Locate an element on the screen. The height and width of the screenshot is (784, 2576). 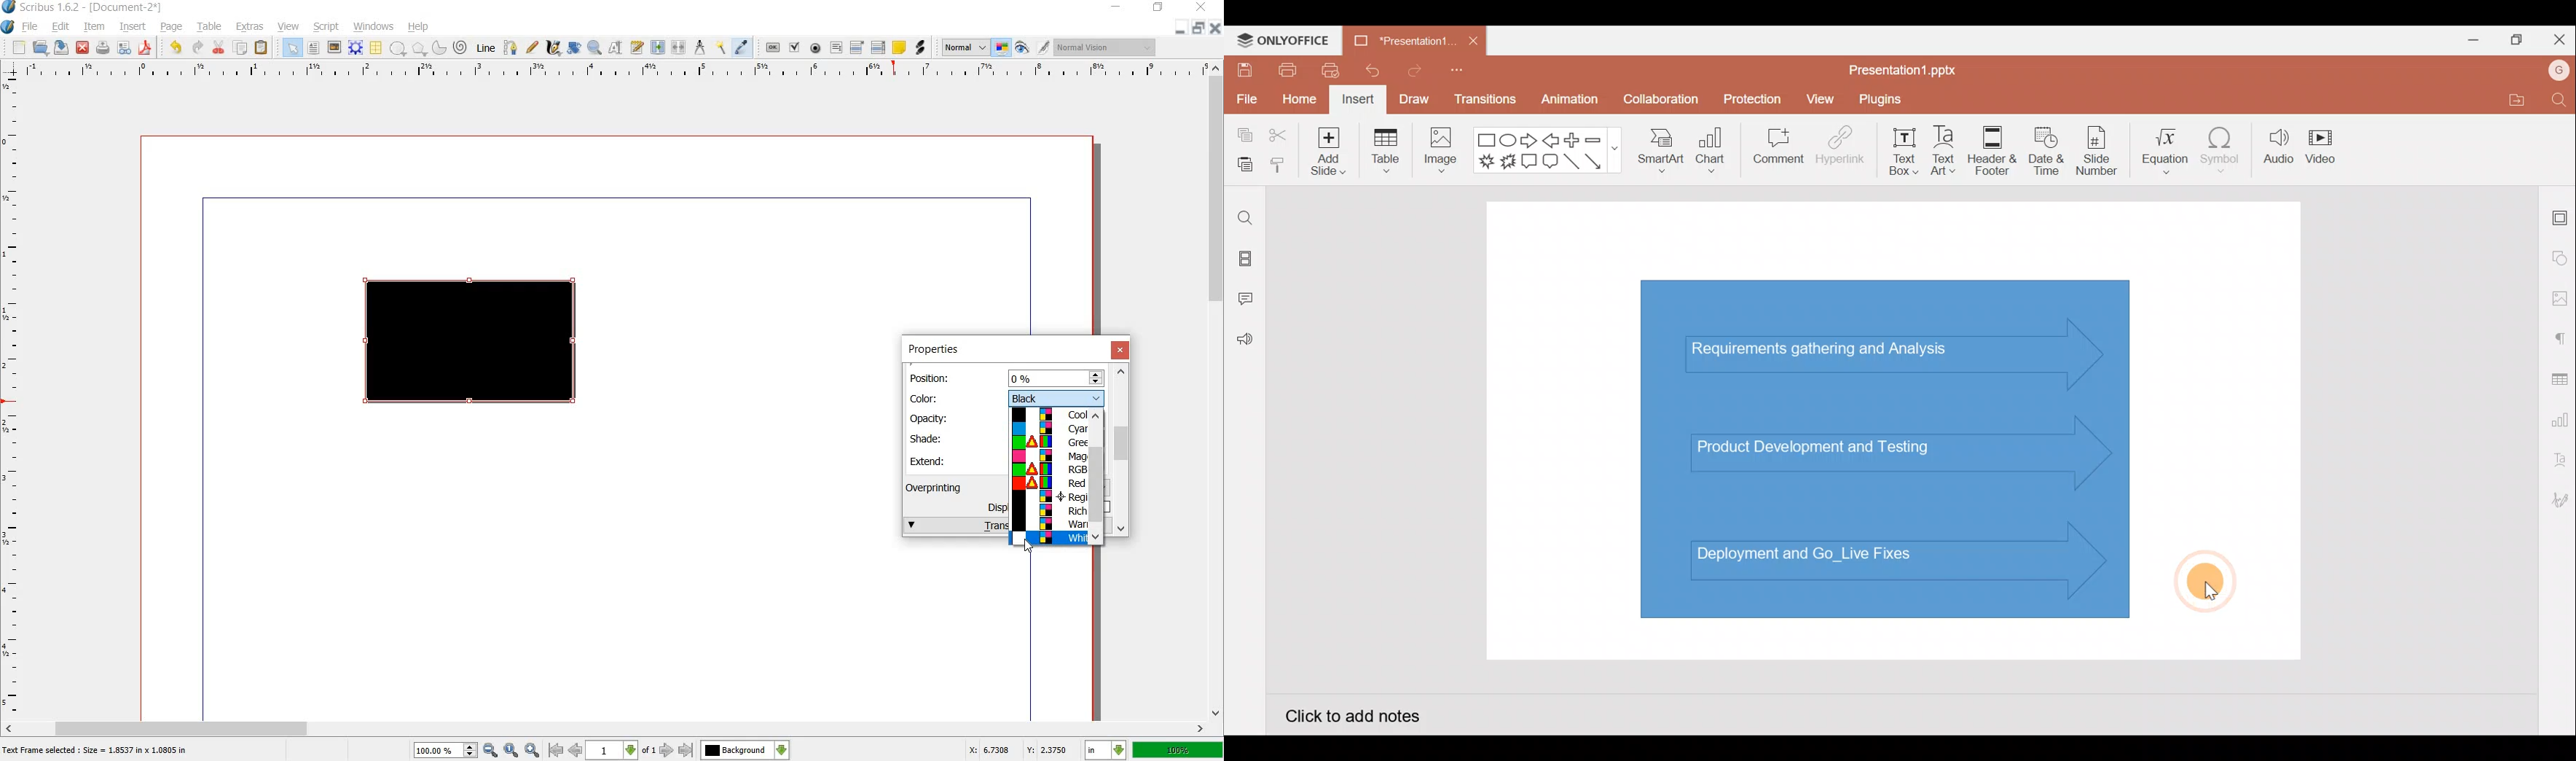
Arrow is located at coordinates (1601, 161).